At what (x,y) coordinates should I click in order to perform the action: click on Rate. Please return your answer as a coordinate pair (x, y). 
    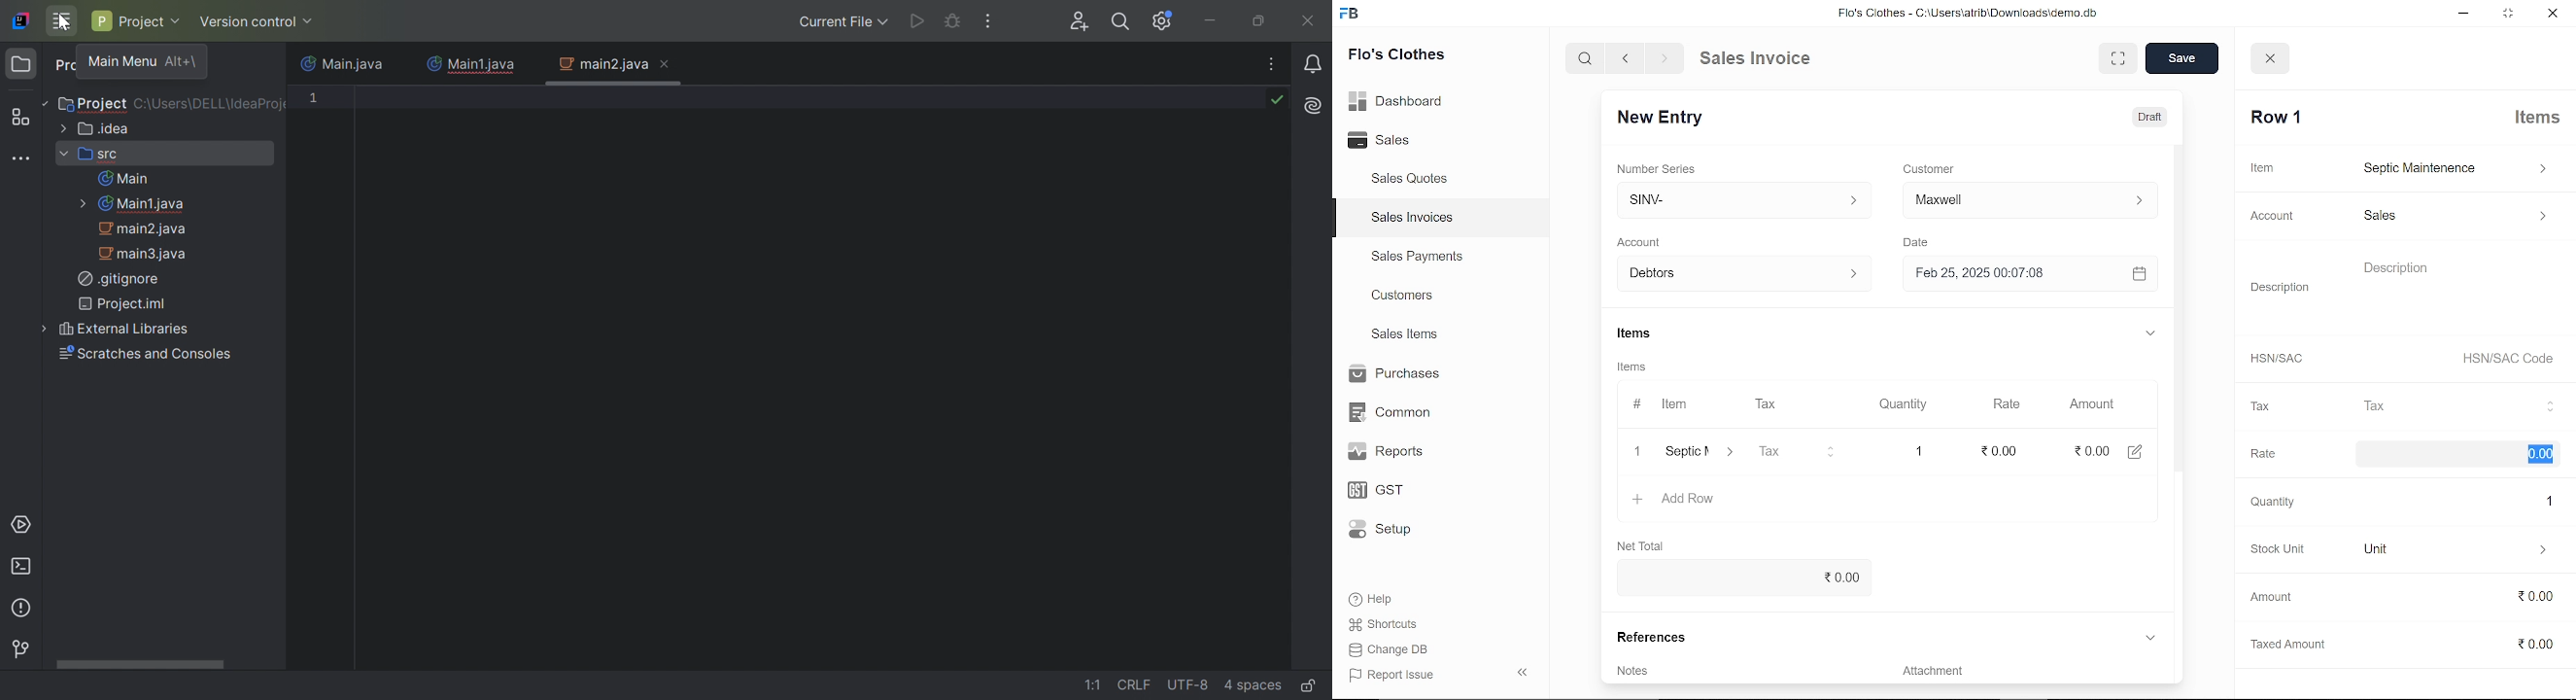
    Looking at the image, I should click on (2259, 451).